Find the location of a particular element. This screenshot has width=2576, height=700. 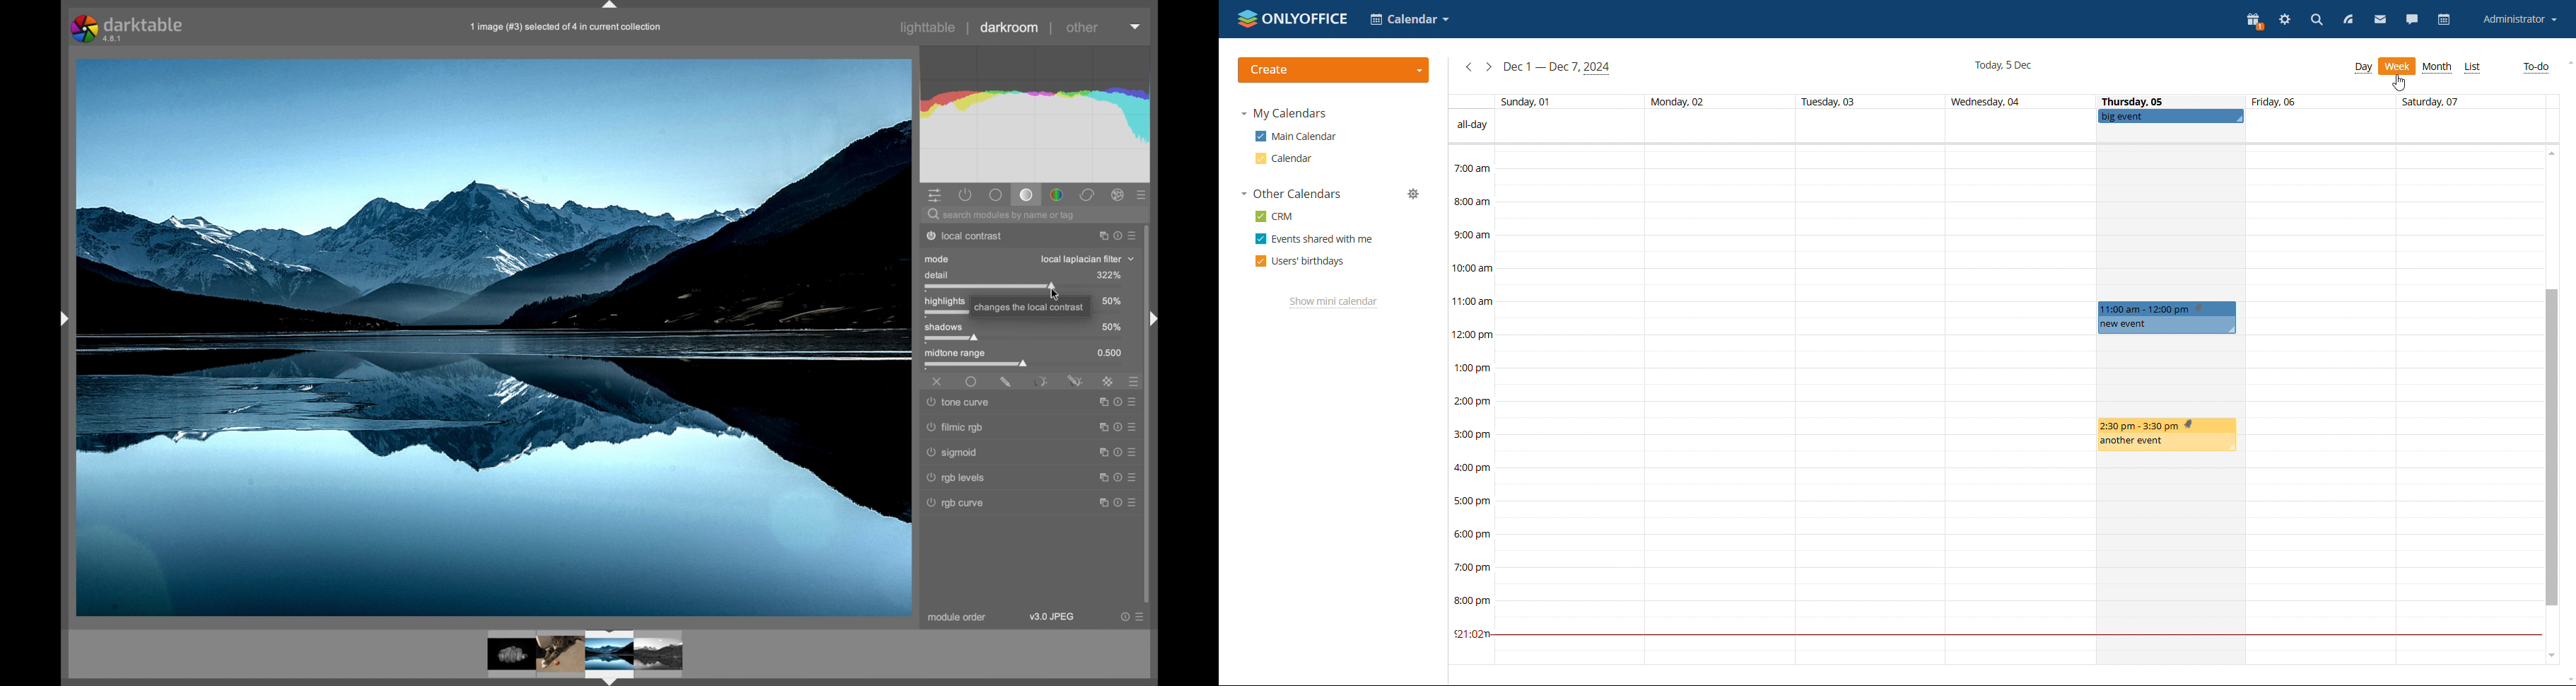

scrollbar is located at coordinates (2551, 448).